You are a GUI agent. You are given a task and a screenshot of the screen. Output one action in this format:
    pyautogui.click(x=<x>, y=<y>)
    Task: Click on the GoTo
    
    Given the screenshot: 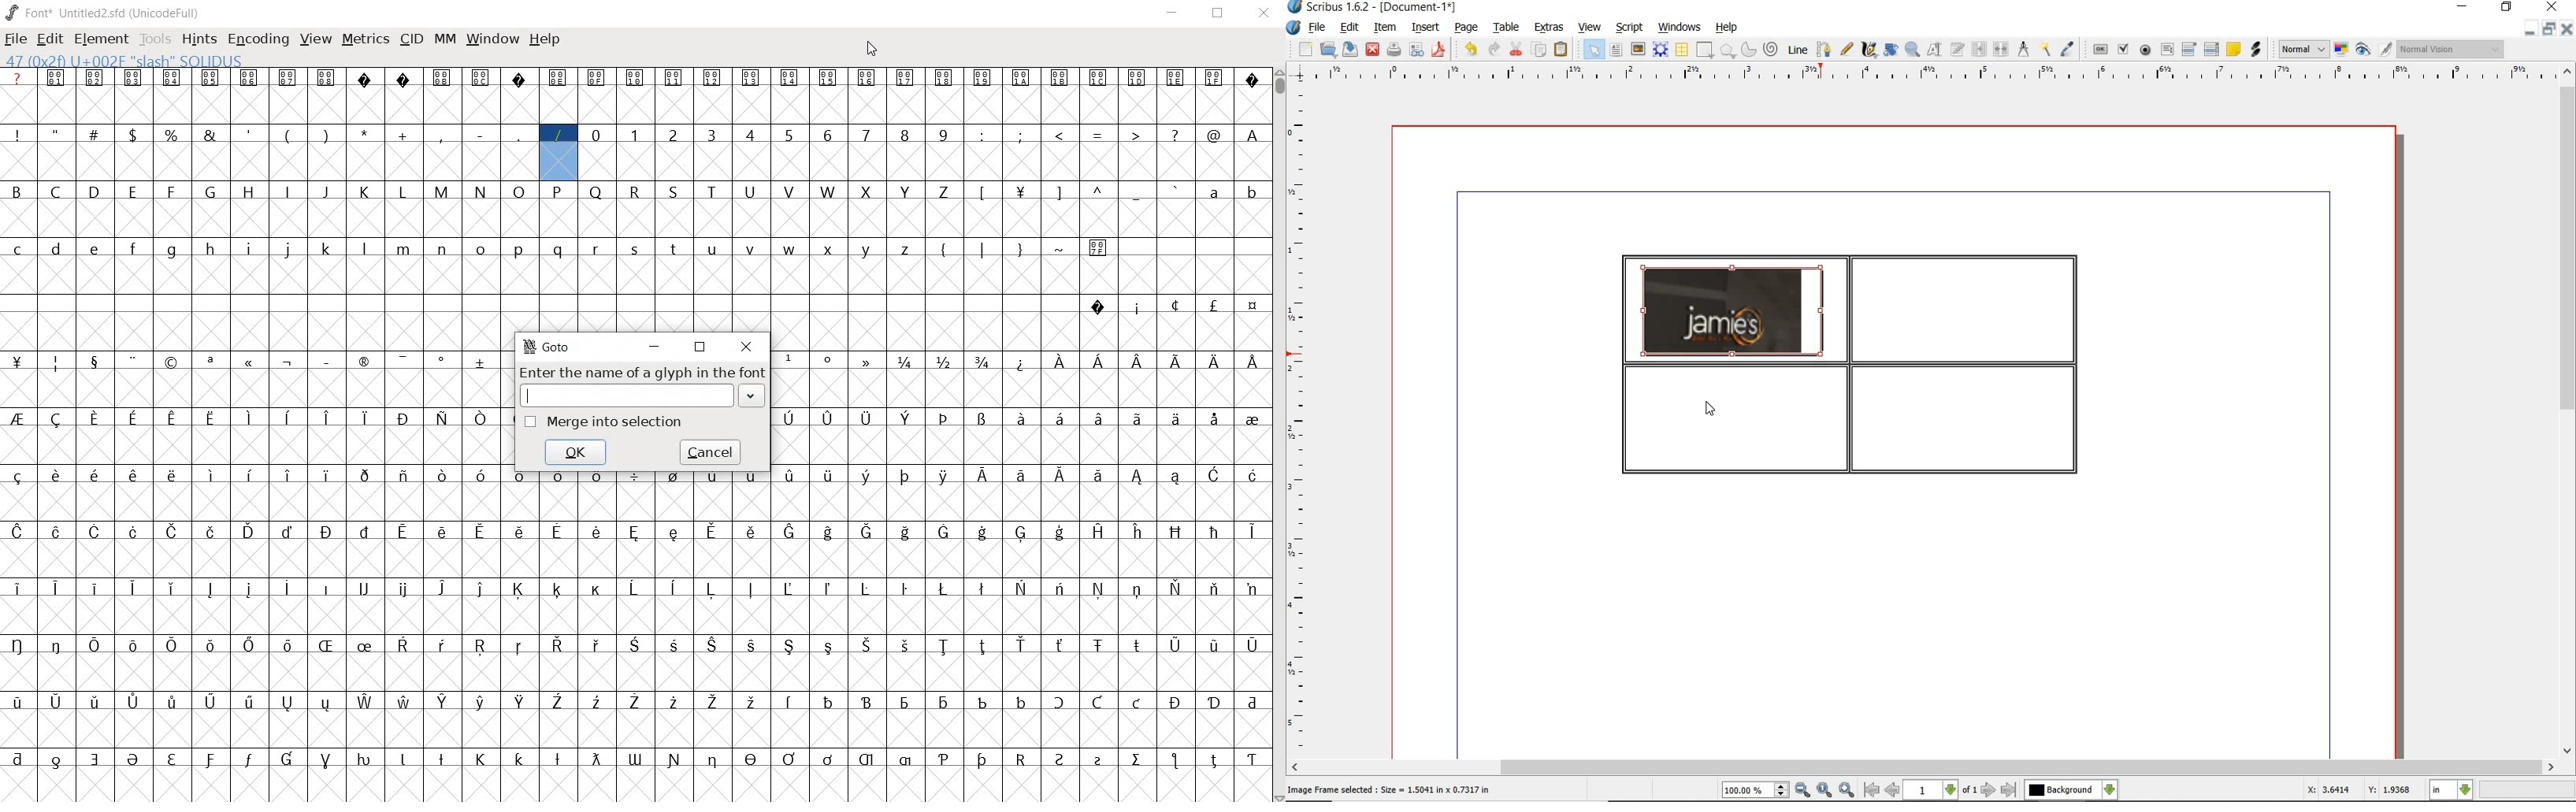 What is the action you would take?
    pyautogui.click(x=547, y=347)
    